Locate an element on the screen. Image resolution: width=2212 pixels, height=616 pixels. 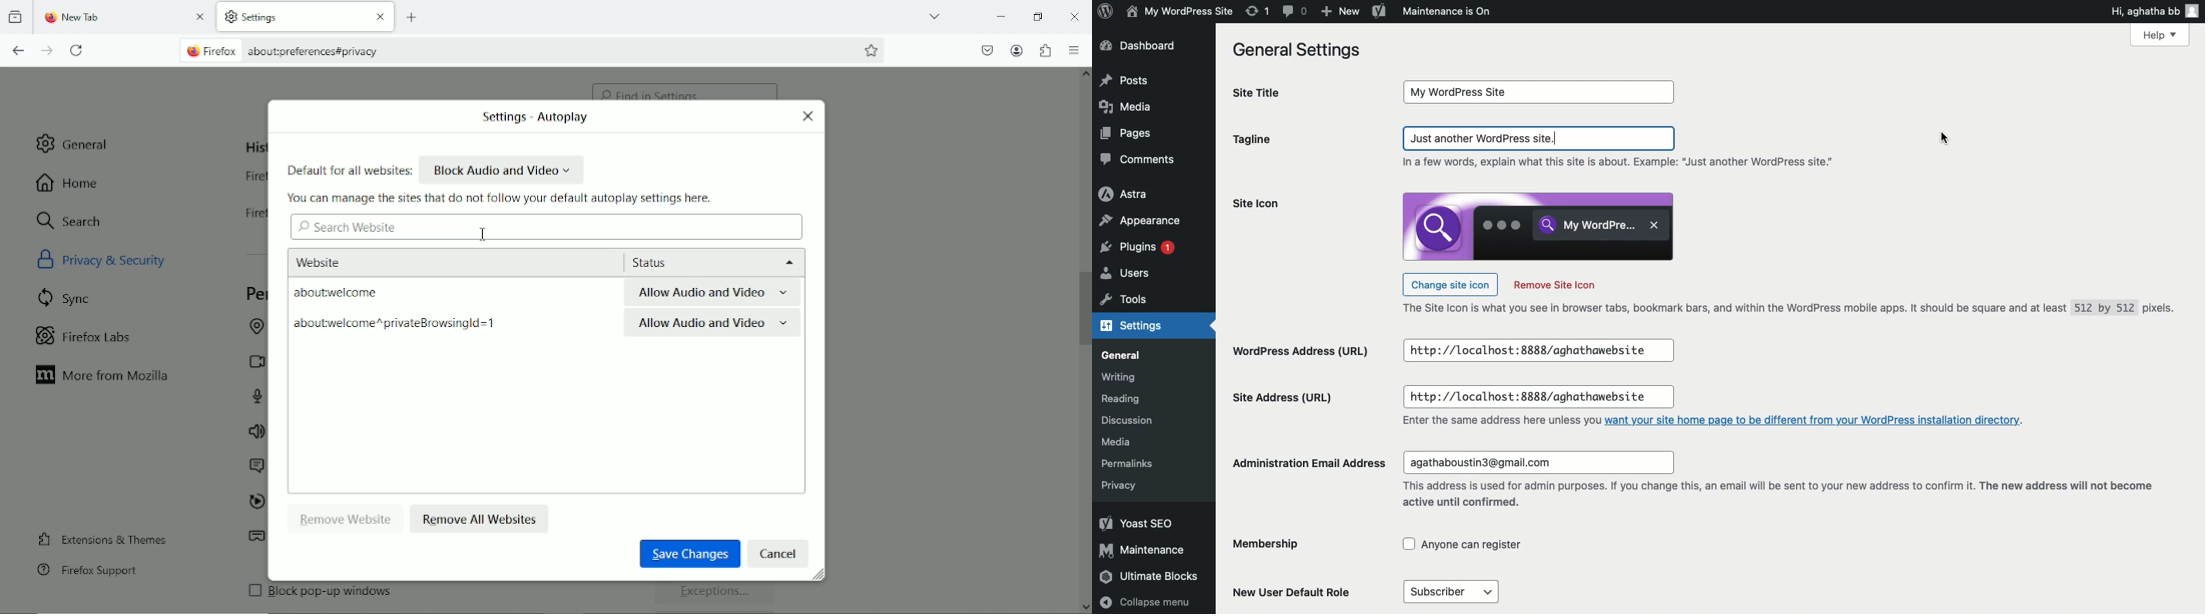
Tools is located at coordinates (1125, 302).